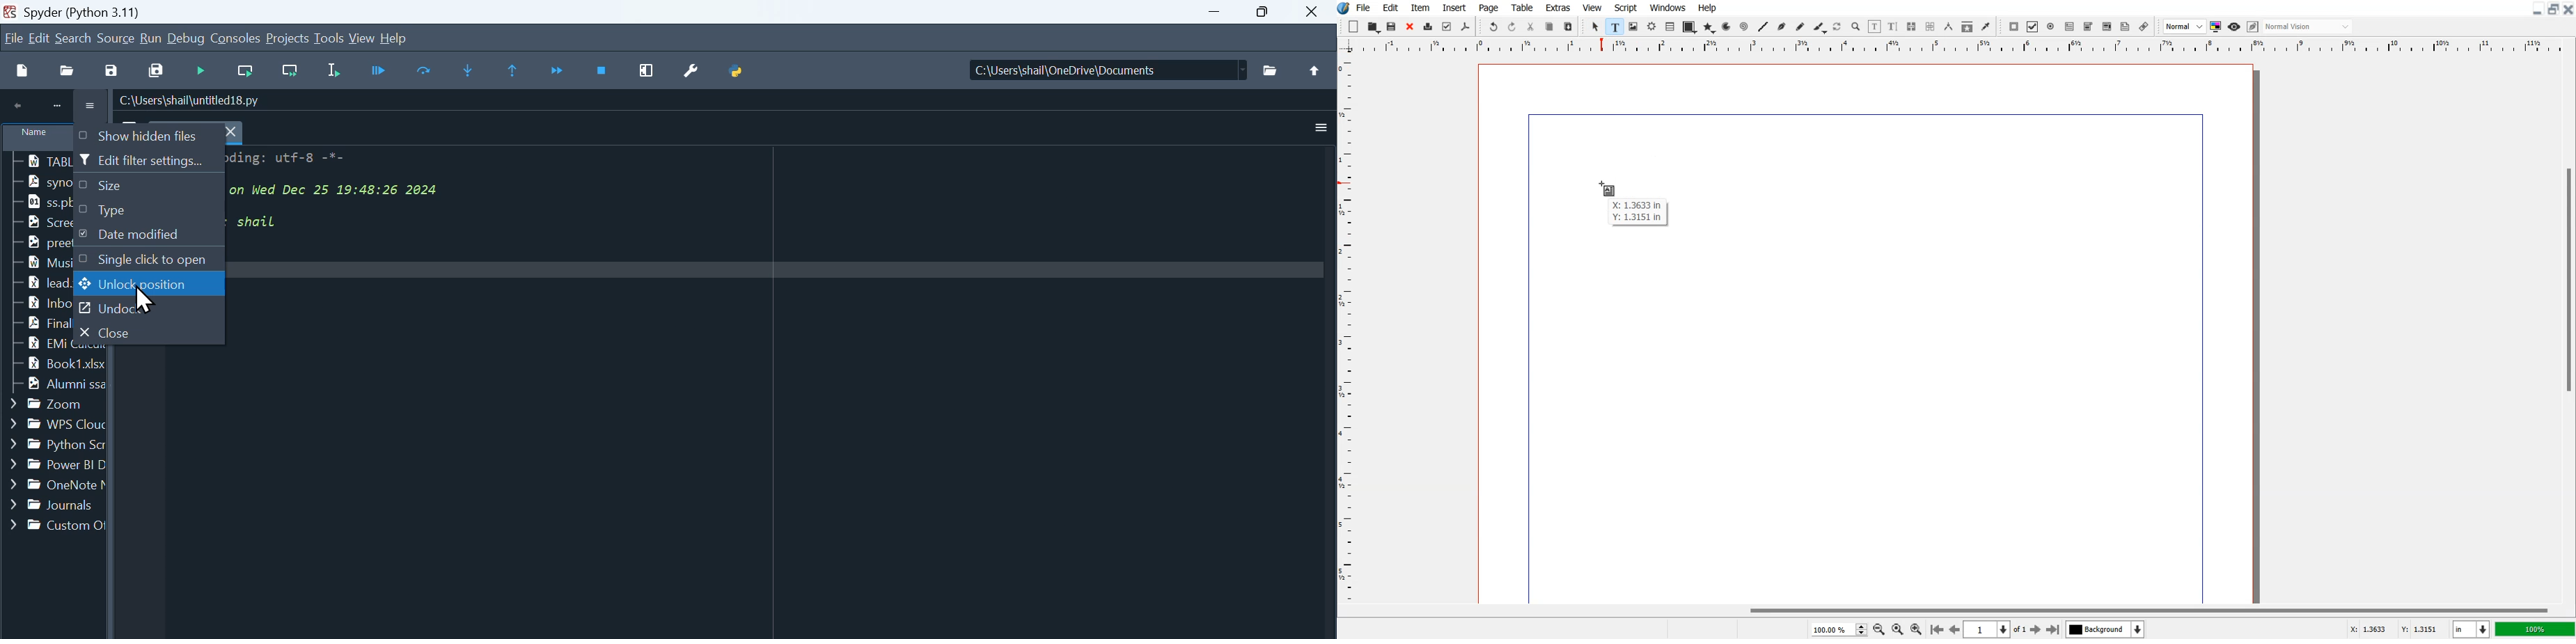 The width and height of the screenshot is (2576, 644). Describe the element at coordinates (471, 71) in the screenshot. I see `Step into the next function` at that location.